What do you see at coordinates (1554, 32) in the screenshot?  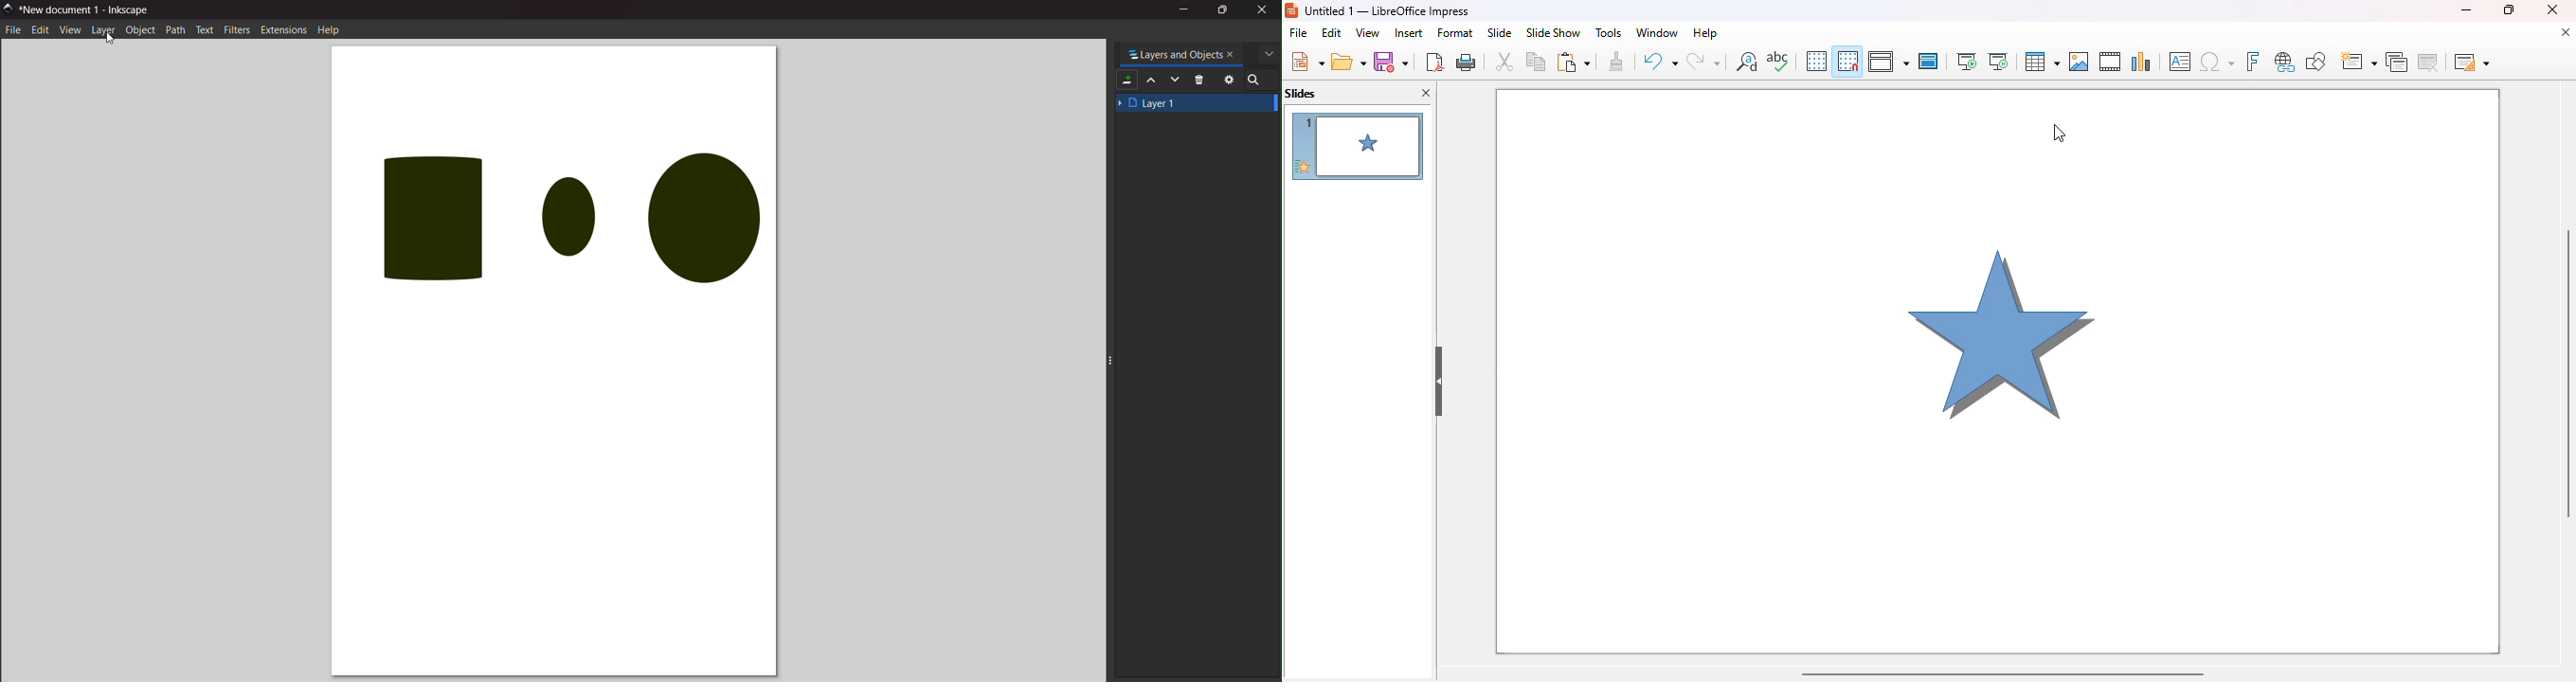 I see `slide show` at bounding box center [1554, 32].